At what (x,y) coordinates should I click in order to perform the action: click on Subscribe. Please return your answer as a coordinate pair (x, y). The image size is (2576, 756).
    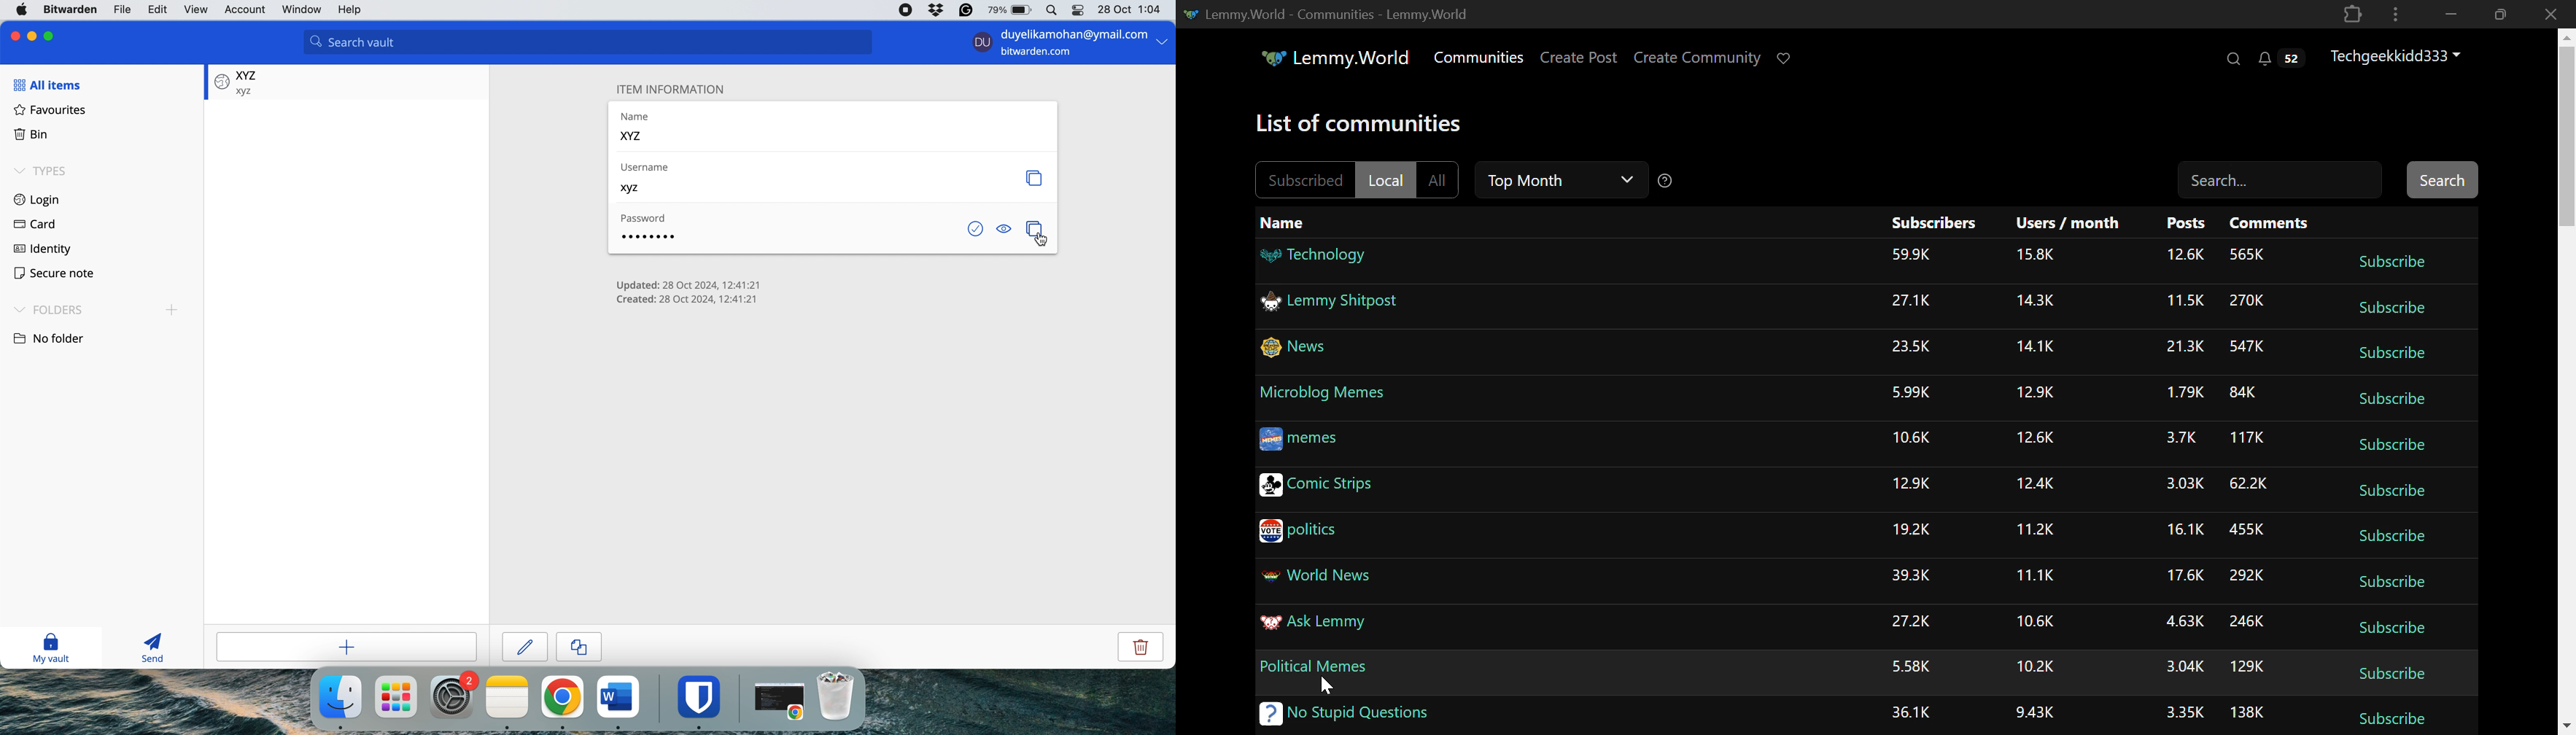
    Looking at the image, I should click on (2391, 535).